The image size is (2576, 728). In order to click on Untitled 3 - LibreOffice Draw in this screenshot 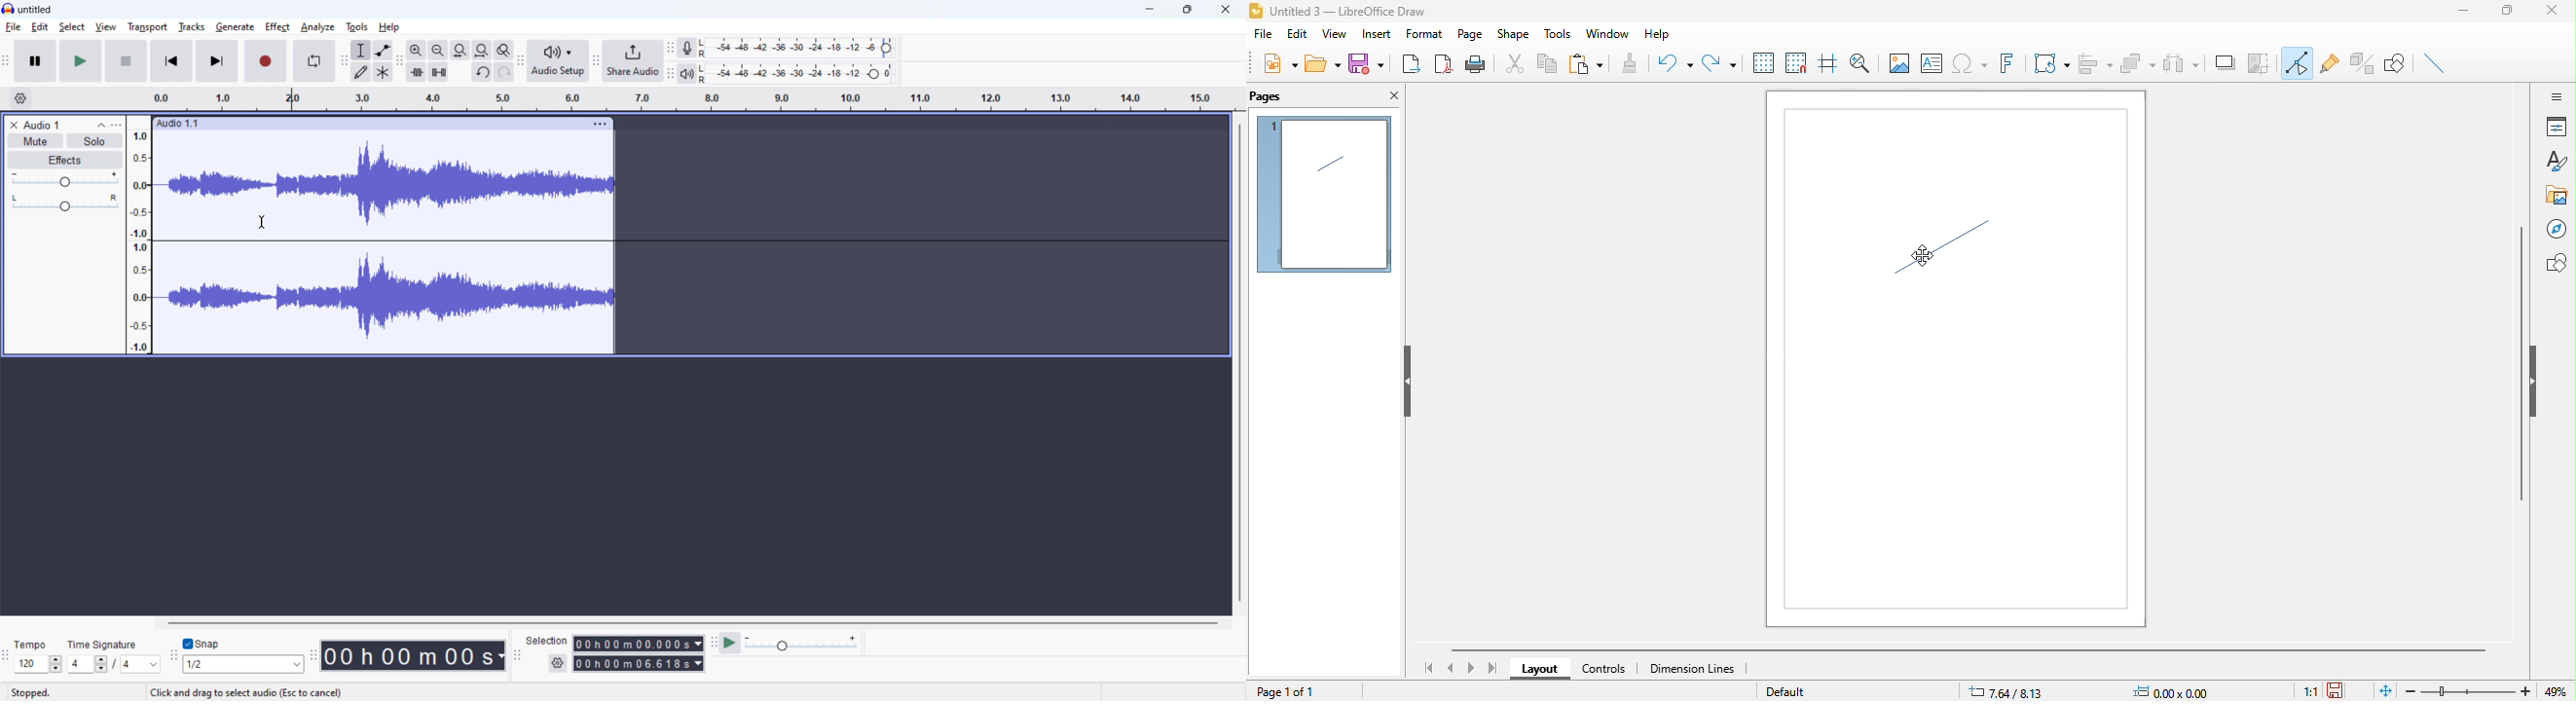, I will do `click(1340, 10)`.